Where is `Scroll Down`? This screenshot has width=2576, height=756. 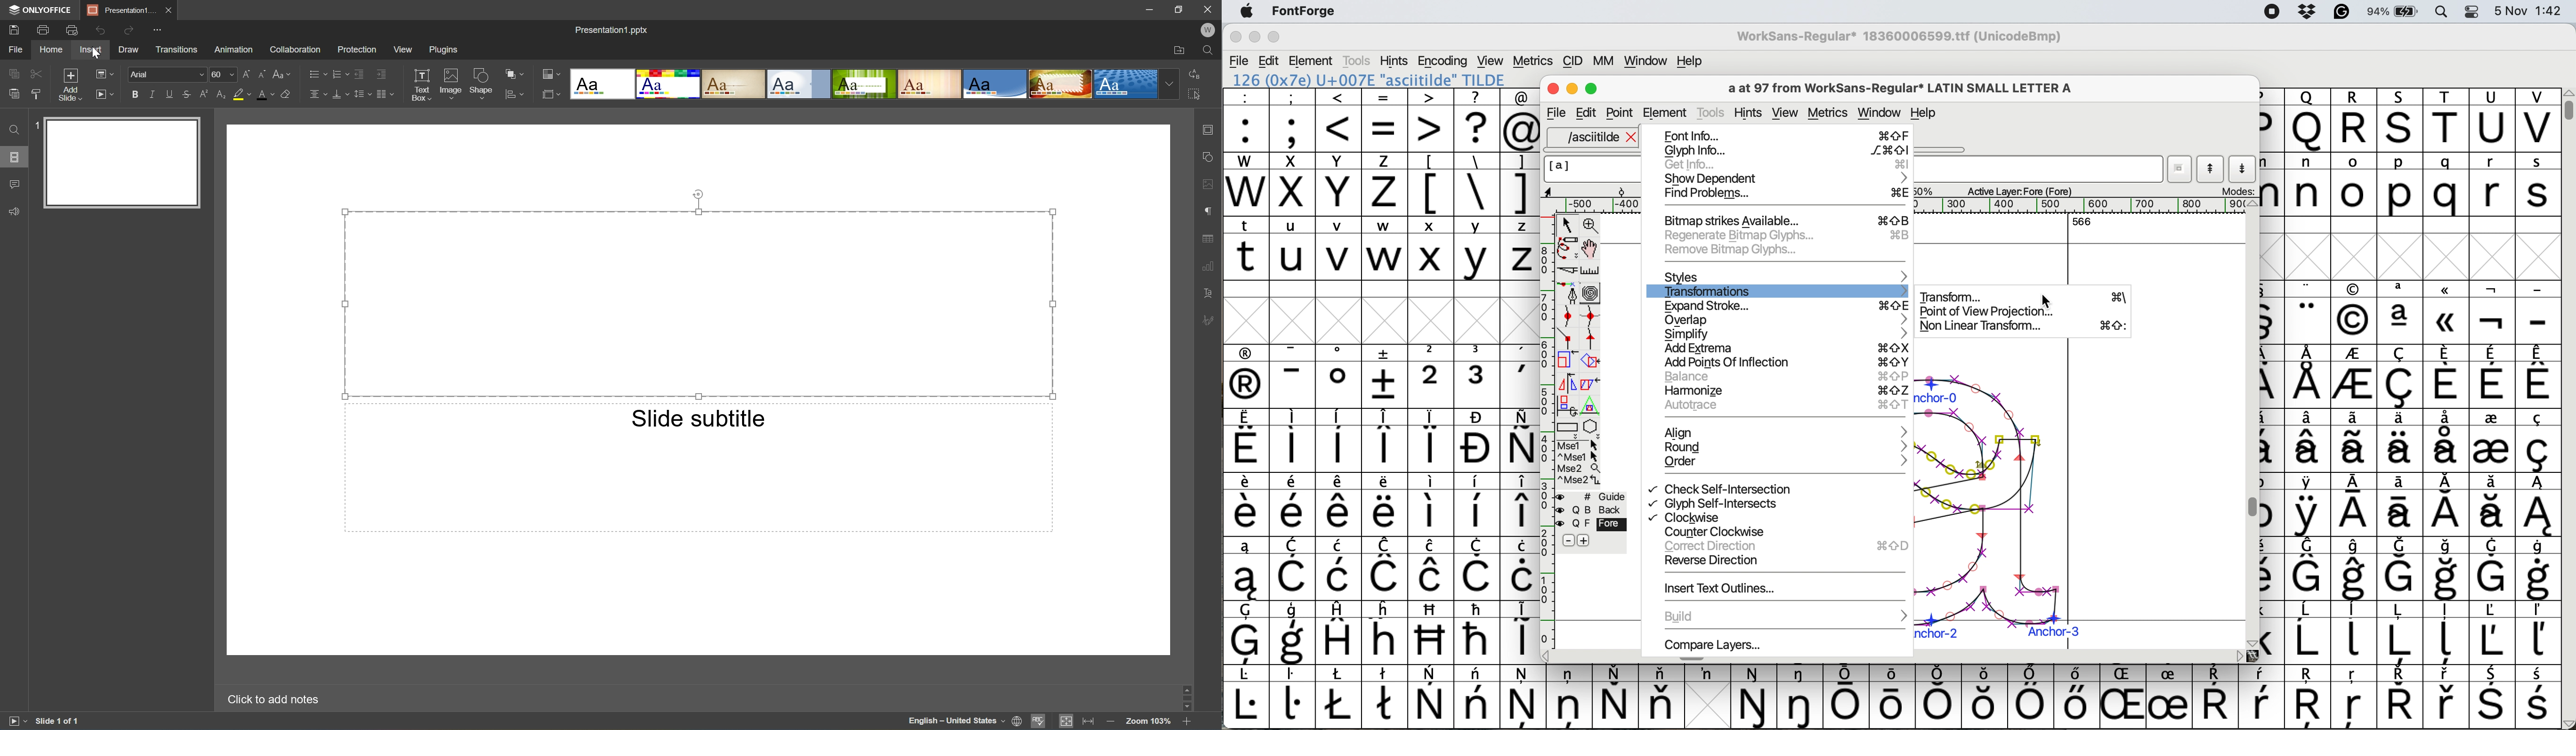
Scroll Down is located at coordinates (1184, 709).